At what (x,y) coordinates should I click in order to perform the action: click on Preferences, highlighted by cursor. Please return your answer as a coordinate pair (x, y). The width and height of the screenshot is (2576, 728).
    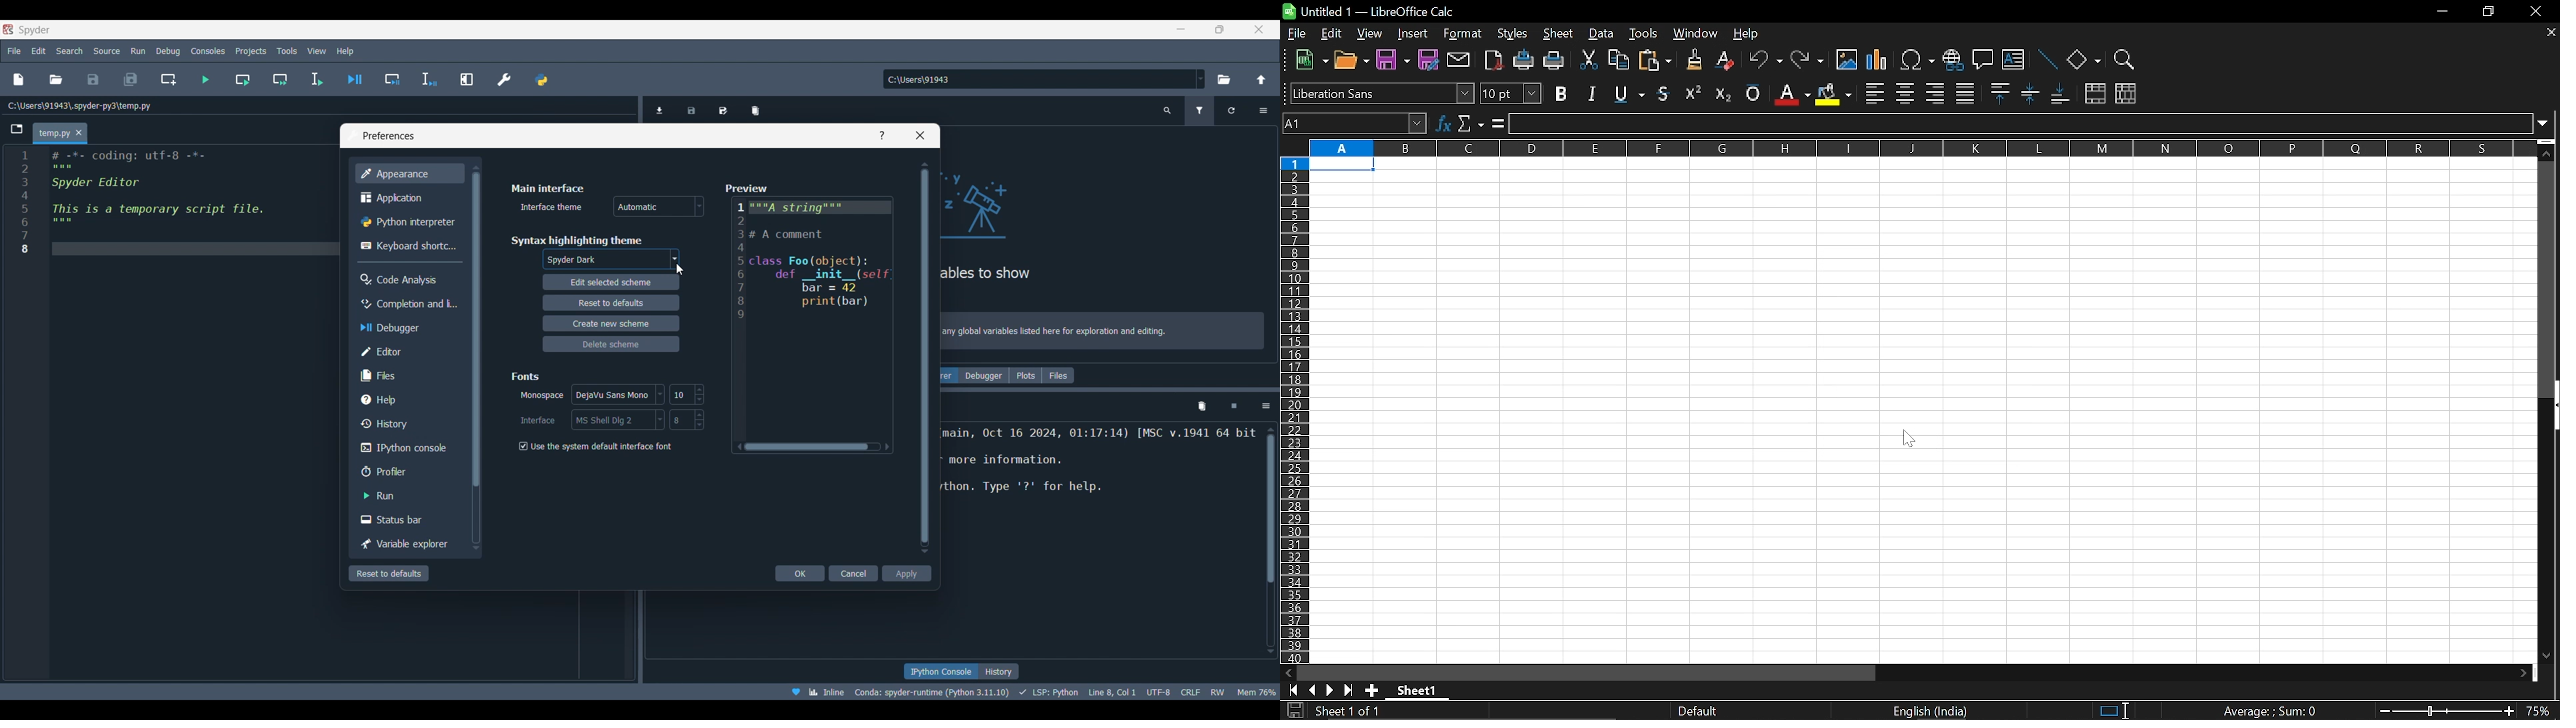
    Looking at the image, I should click on (500, 77).